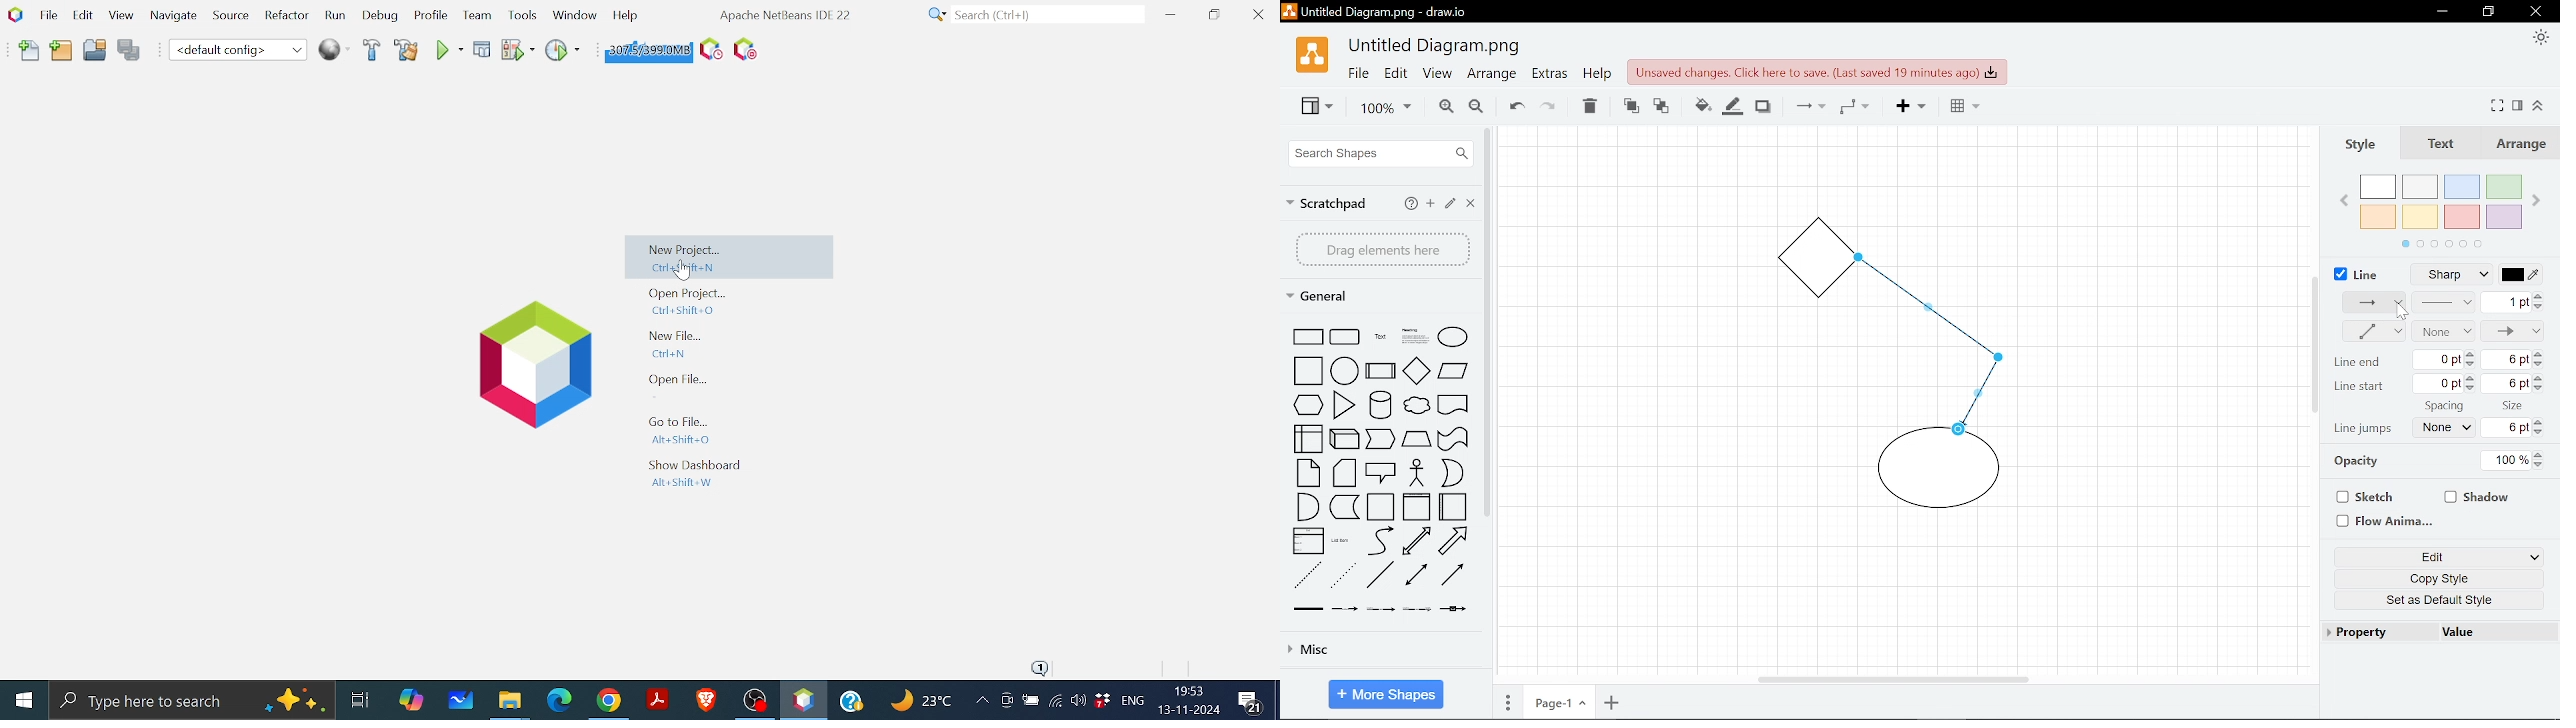 The image size is (2576, 728). What do you see at coordinates (1344, 577) in the screenshot?
I see `shape` at bounding box center [1344, 577].